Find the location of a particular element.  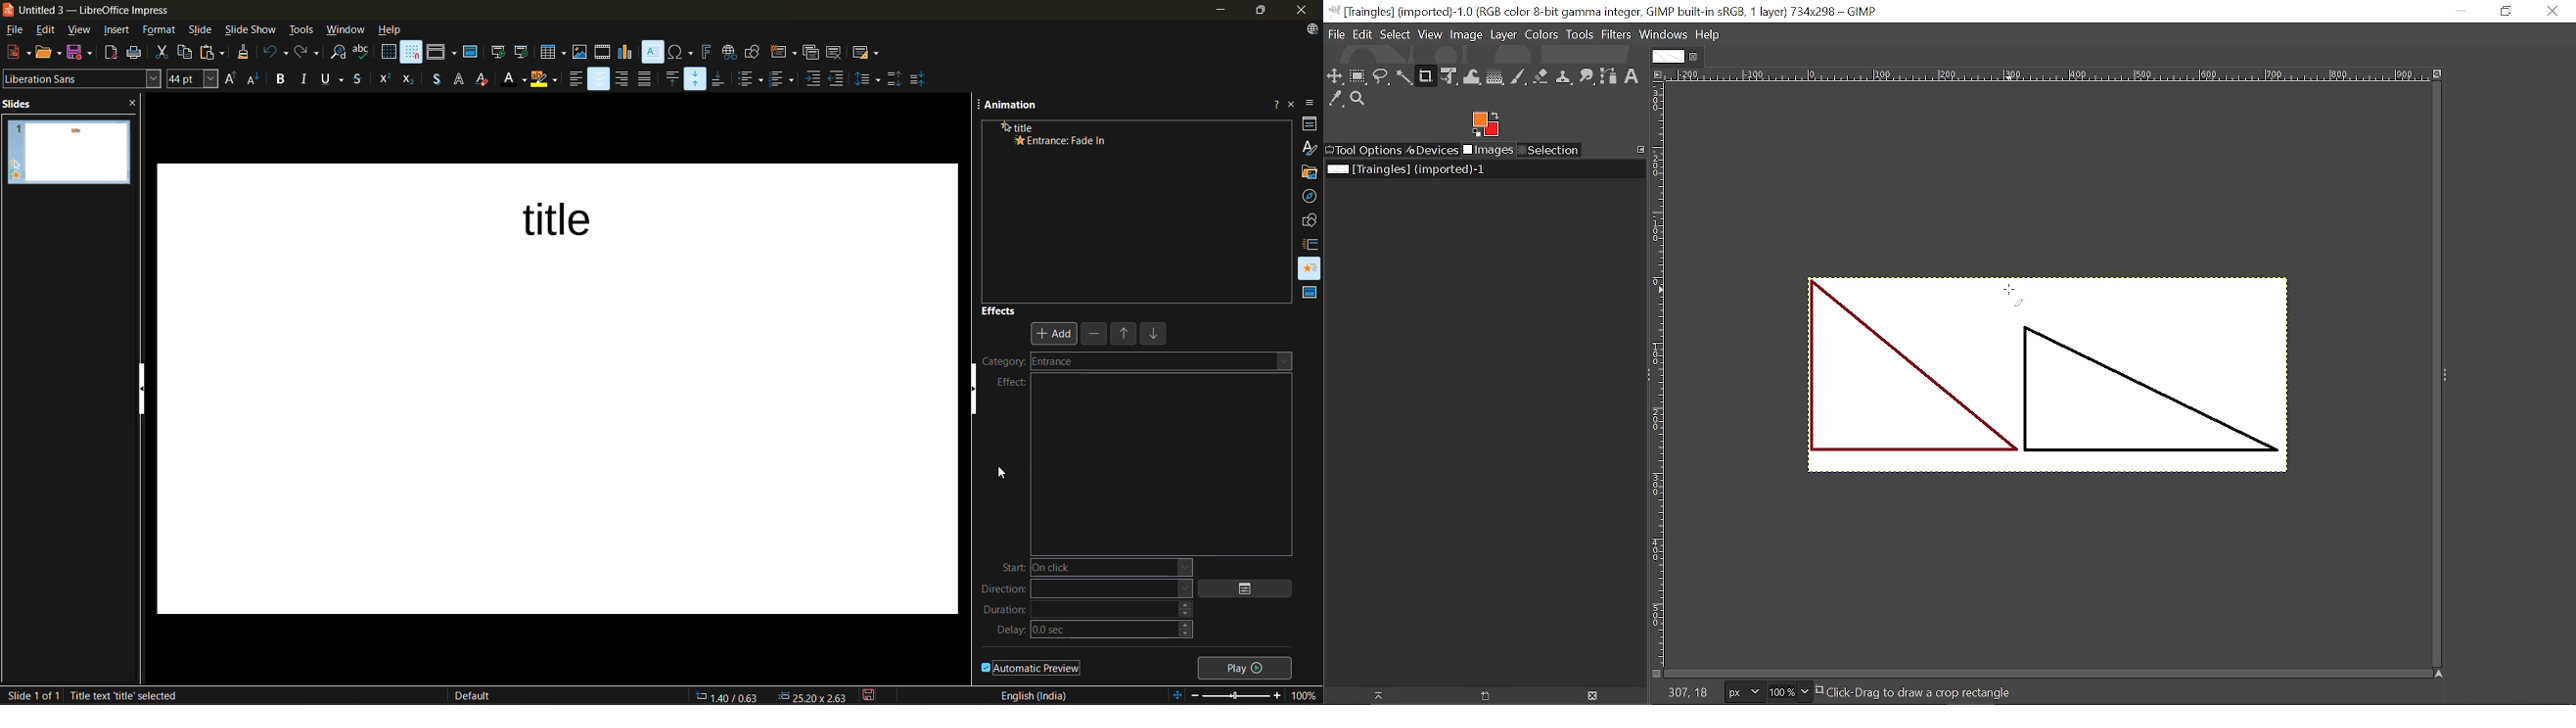

delete slide is located at coordinates (836, 53).